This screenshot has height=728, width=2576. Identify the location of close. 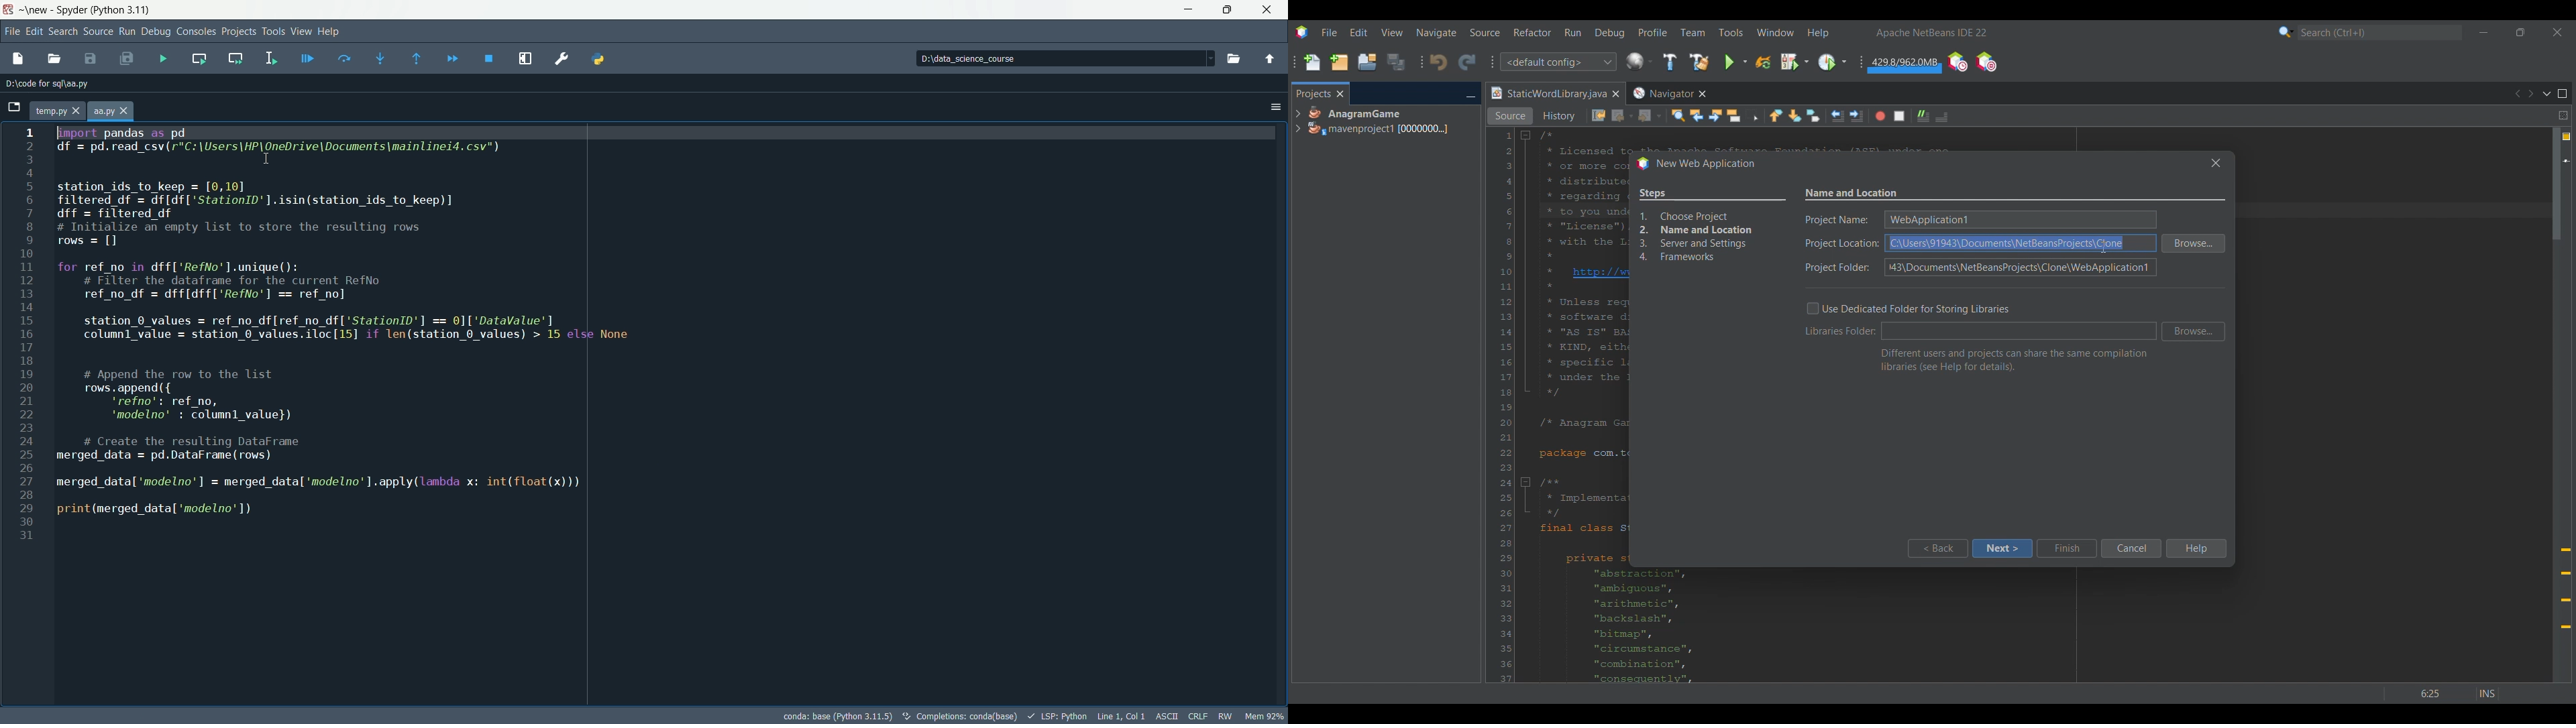
(1268, 10).